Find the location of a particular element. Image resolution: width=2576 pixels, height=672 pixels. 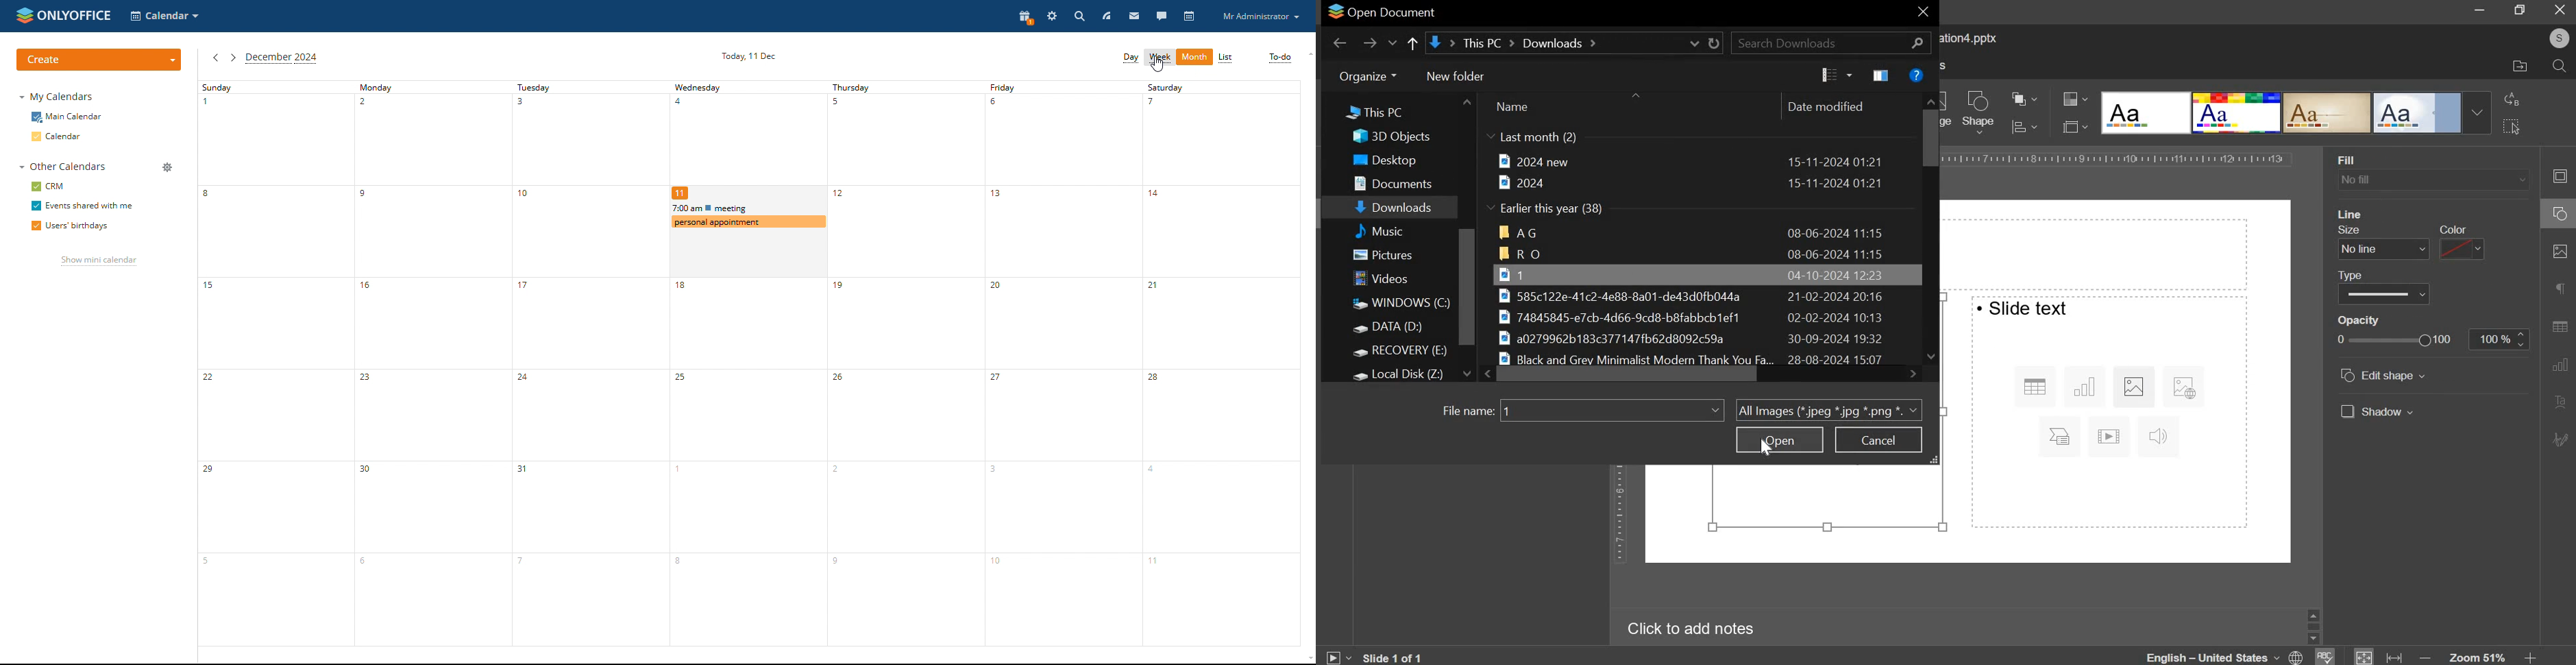

change color theme is located at coordinates (2070, 100).